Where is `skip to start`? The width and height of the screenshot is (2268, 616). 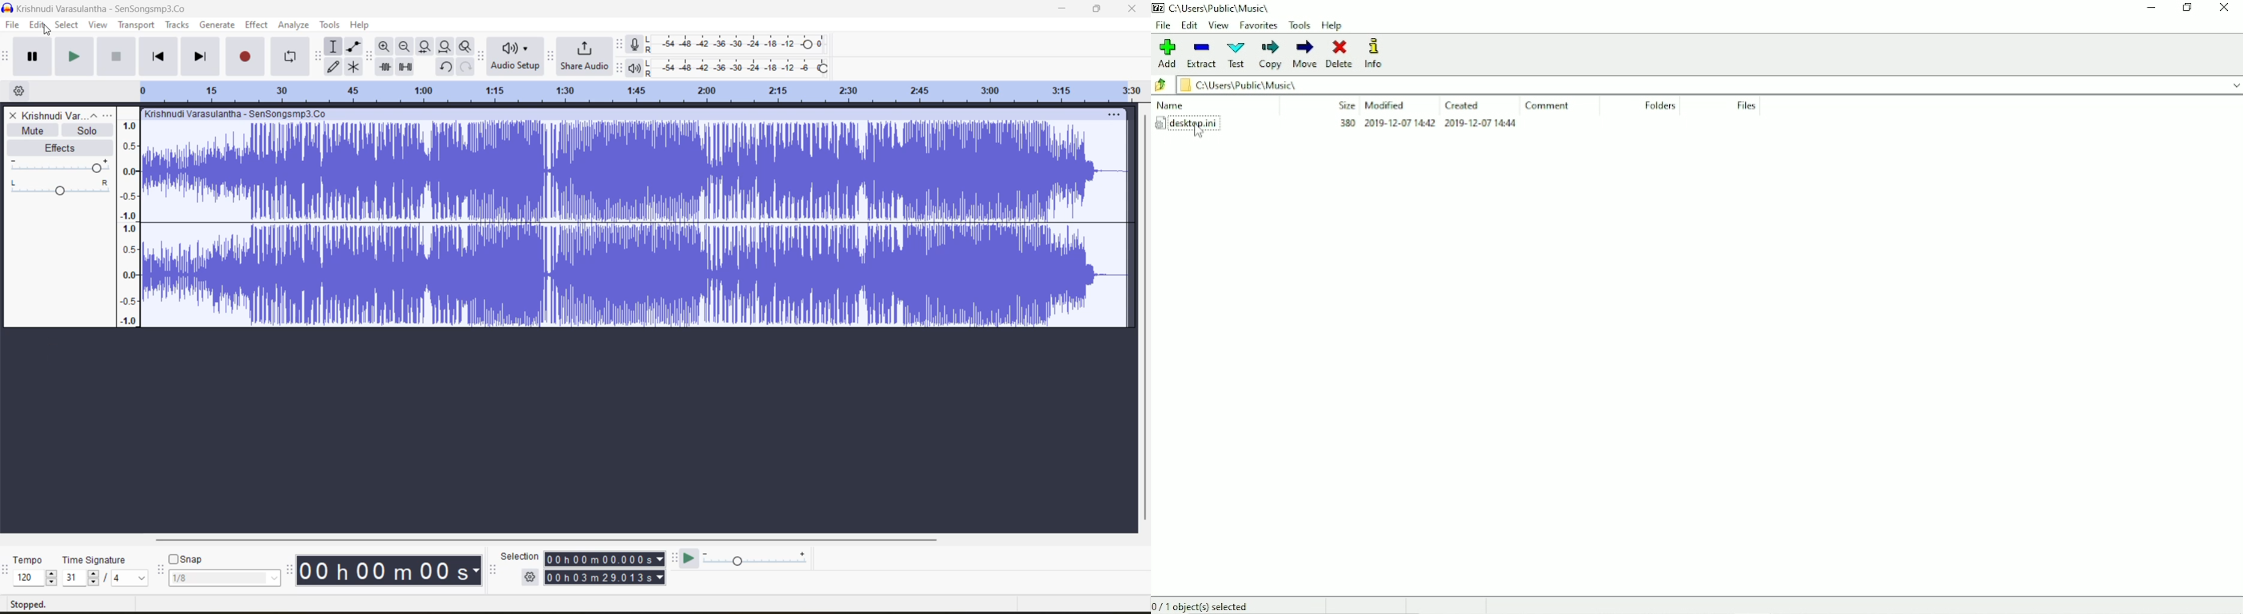 skip to start is located at coordinates (157, 56).